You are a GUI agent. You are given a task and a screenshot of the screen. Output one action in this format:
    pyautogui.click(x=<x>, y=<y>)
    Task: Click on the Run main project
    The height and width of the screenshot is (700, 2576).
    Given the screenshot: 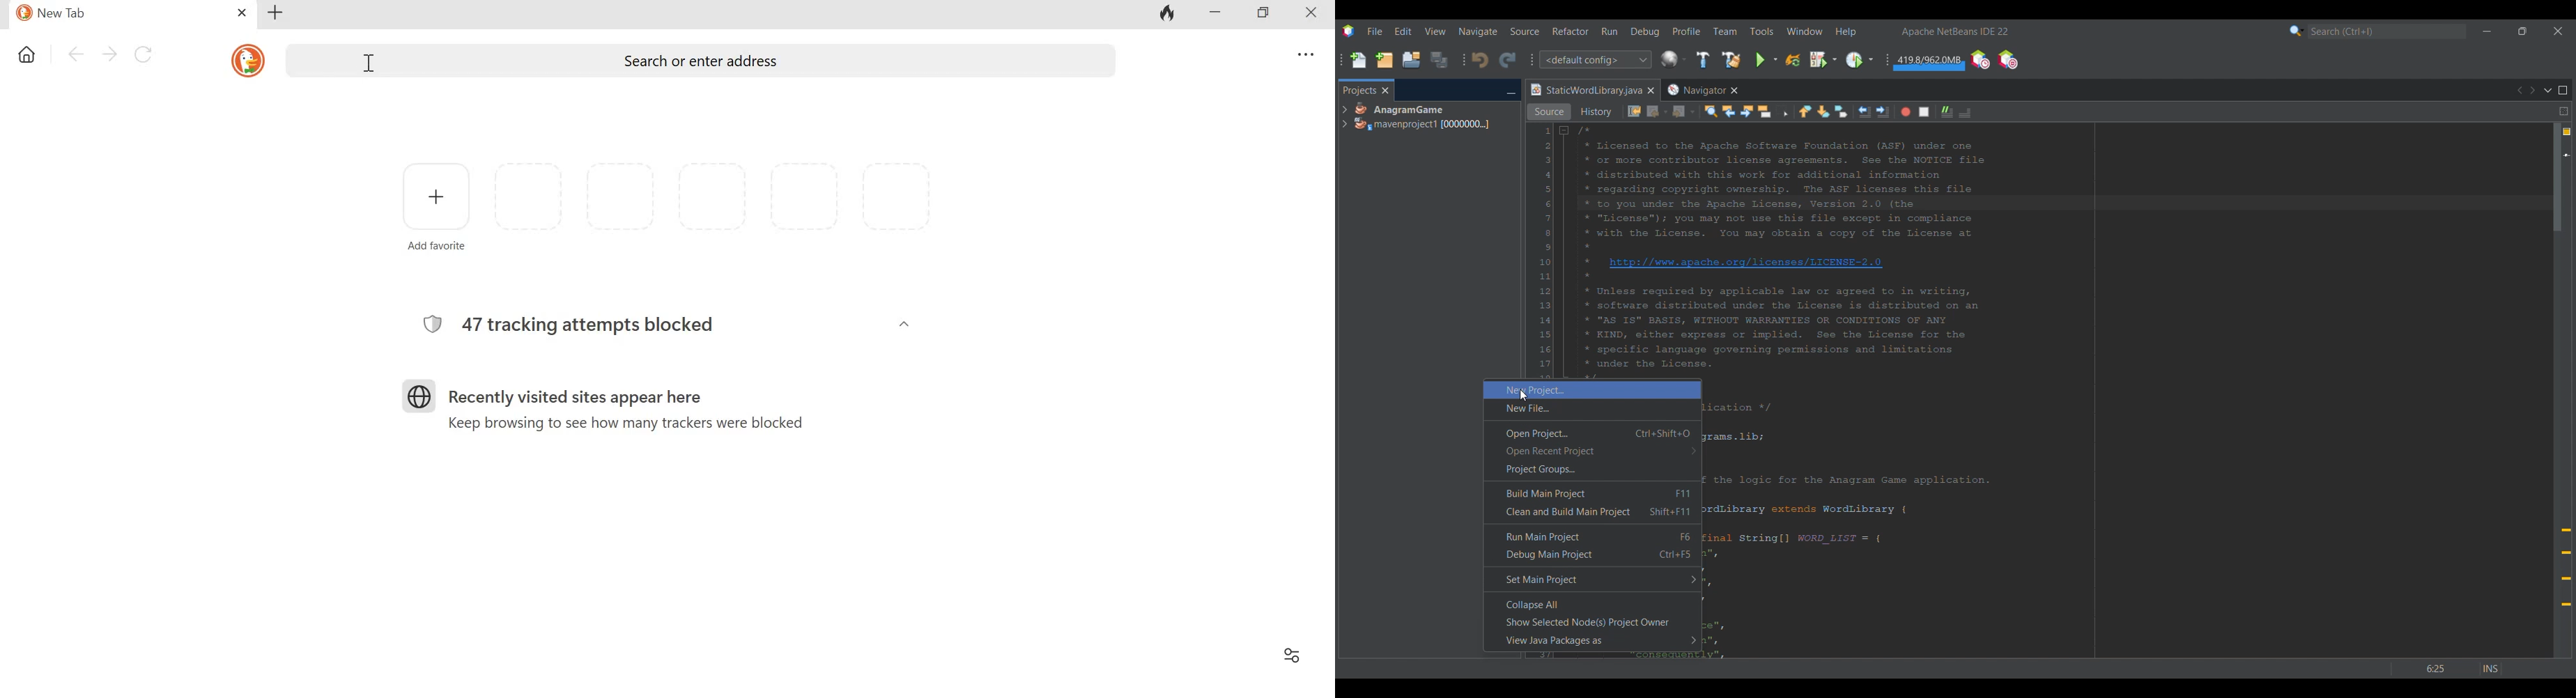 What is the action you would take?
    pyautogui.click(x=1593, y=536)
    